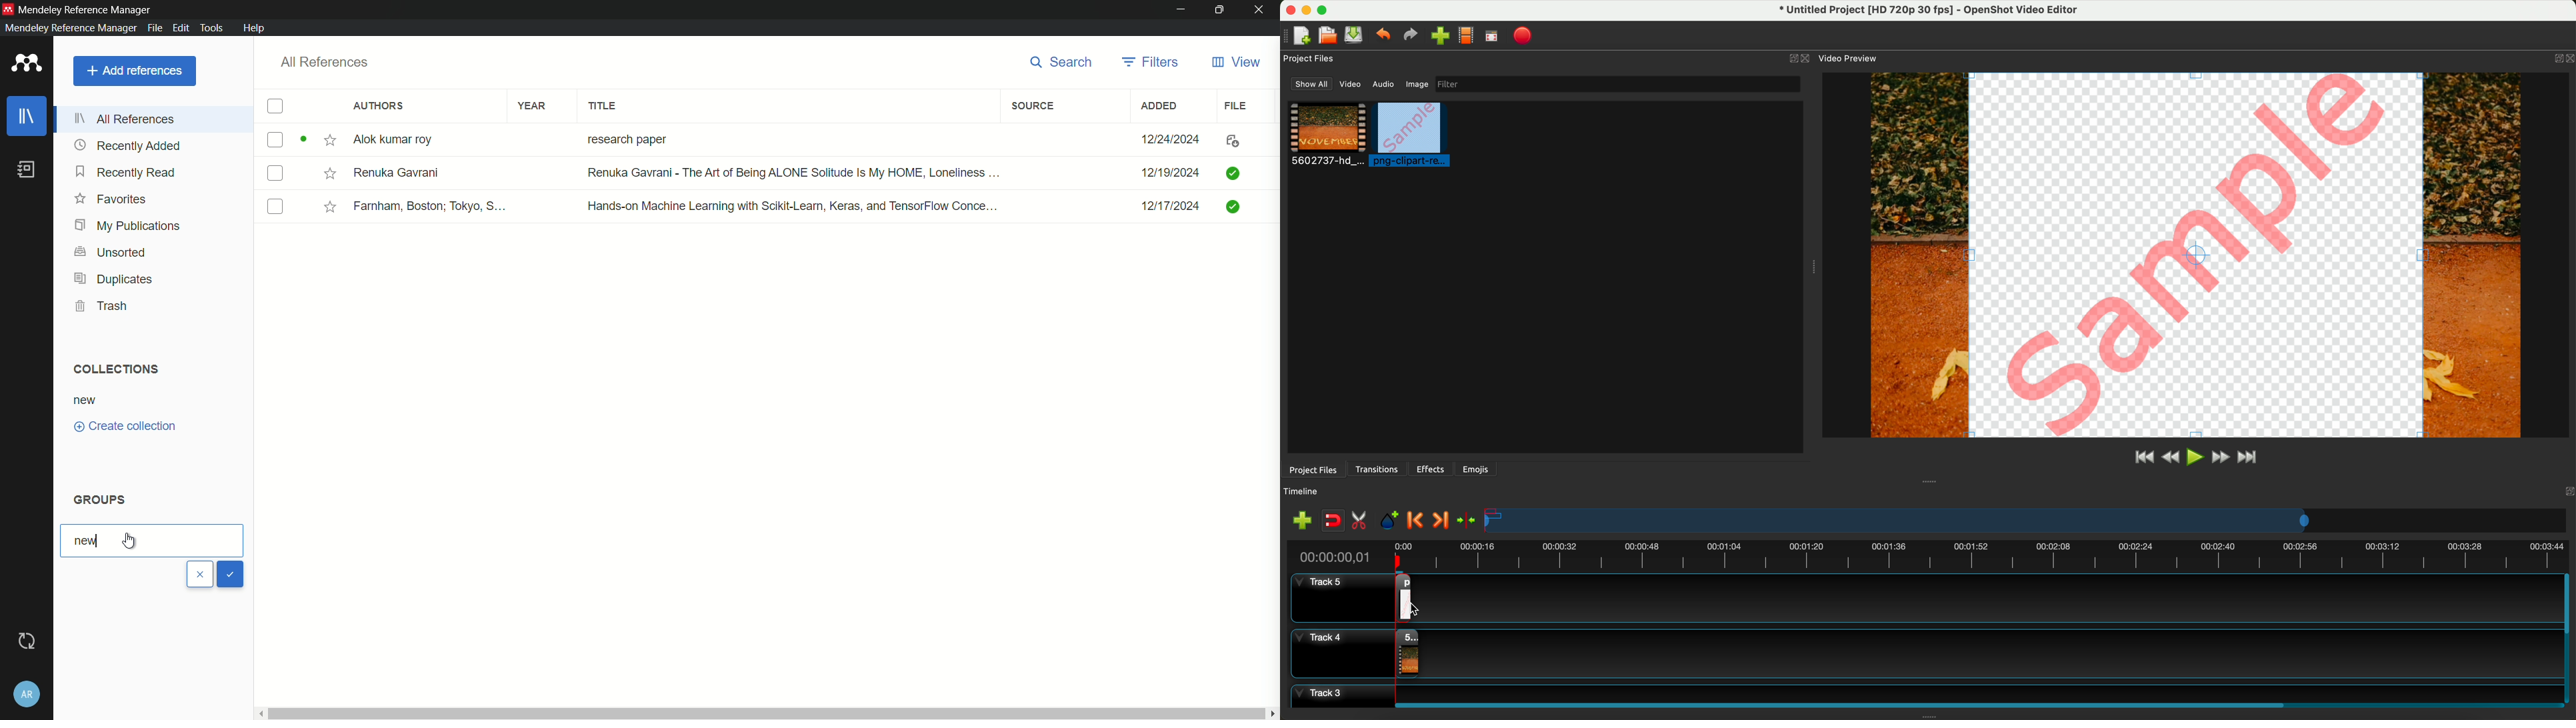  What do you see at coordinates (1922, 692) in the screenshot?
I see `track 3` at bounding box center [1922, 692].